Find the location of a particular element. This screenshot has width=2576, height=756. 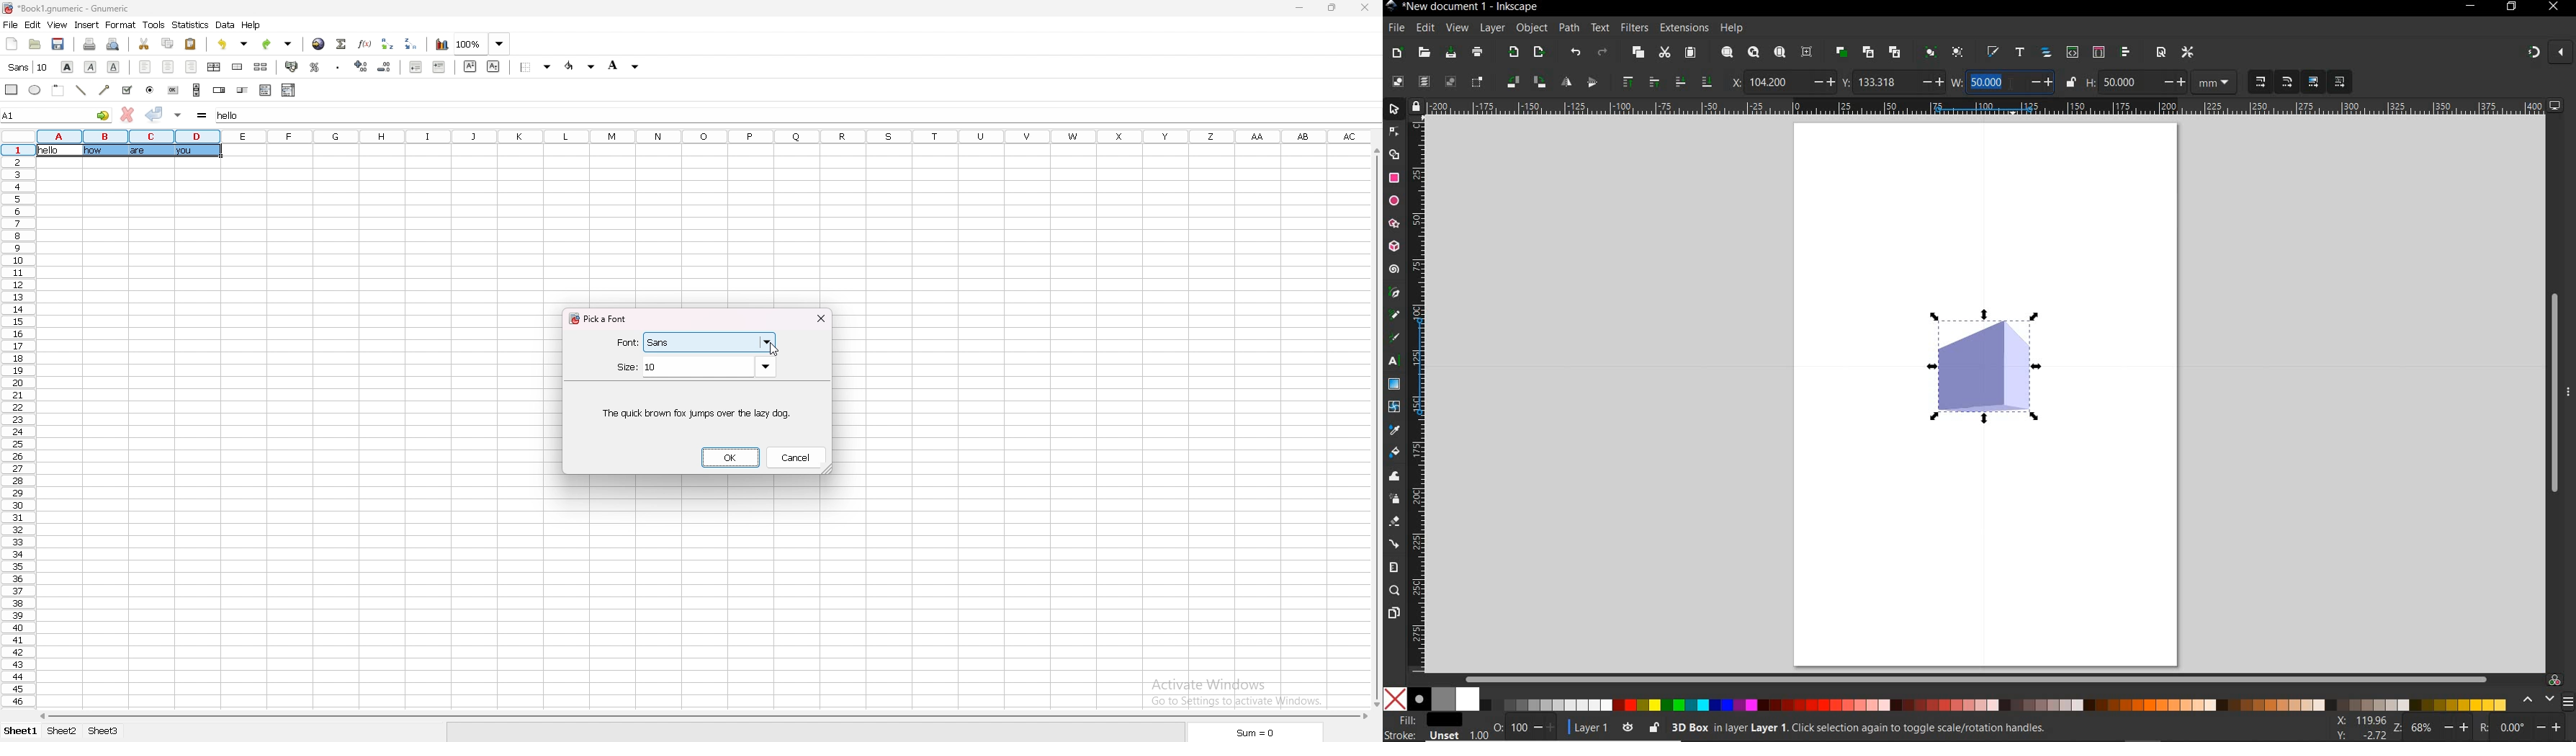

undo is located at coordinates (1575, 52).